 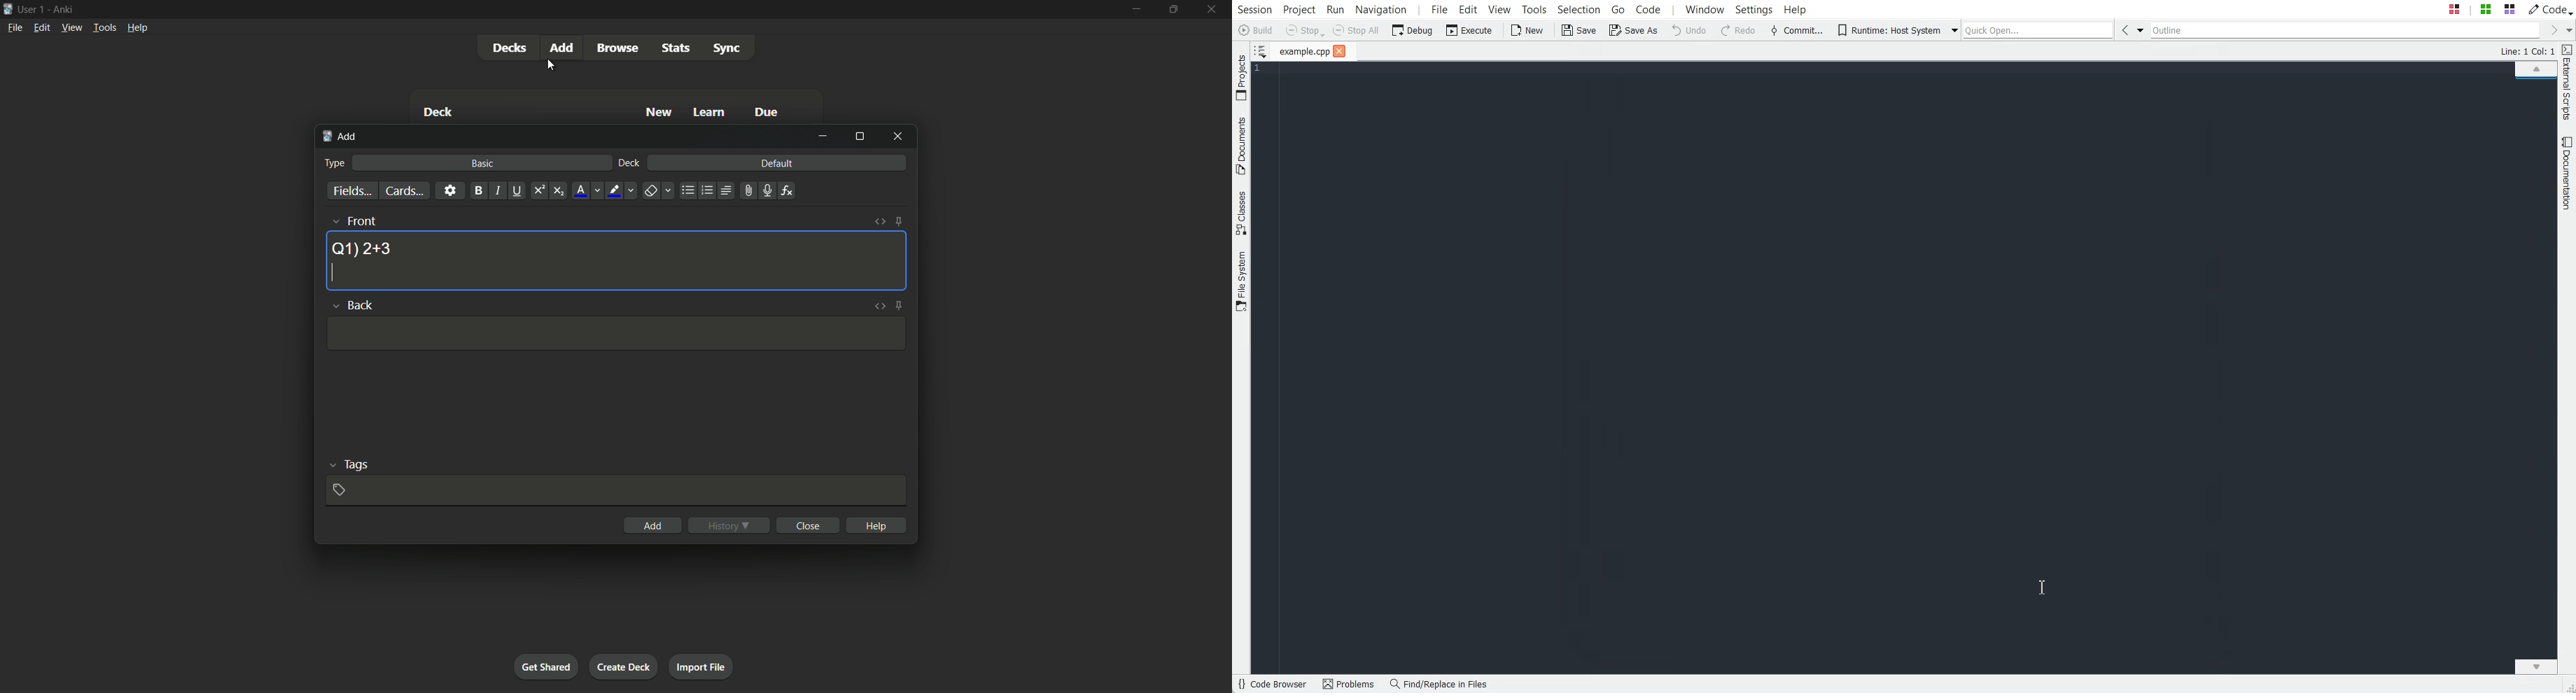 I want to click on file menu, so click(x=16, y=27).